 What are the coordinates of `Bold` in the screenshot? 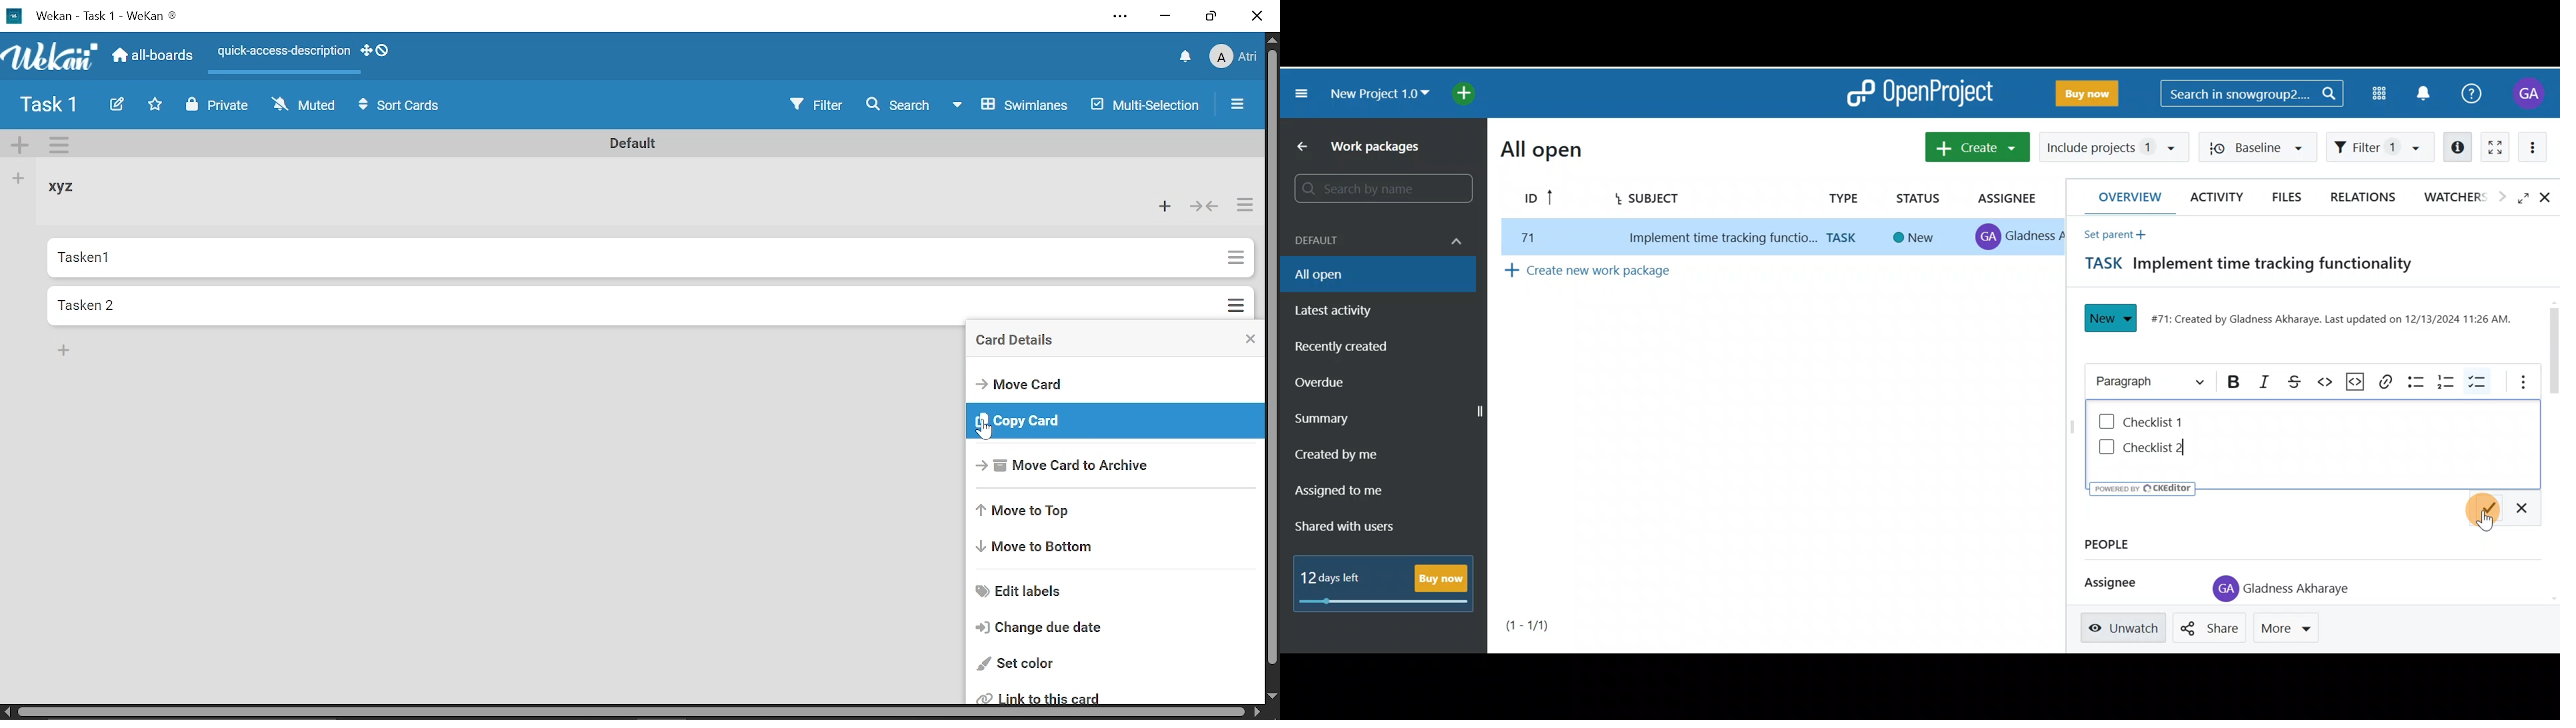 It's located at (2229, 383).